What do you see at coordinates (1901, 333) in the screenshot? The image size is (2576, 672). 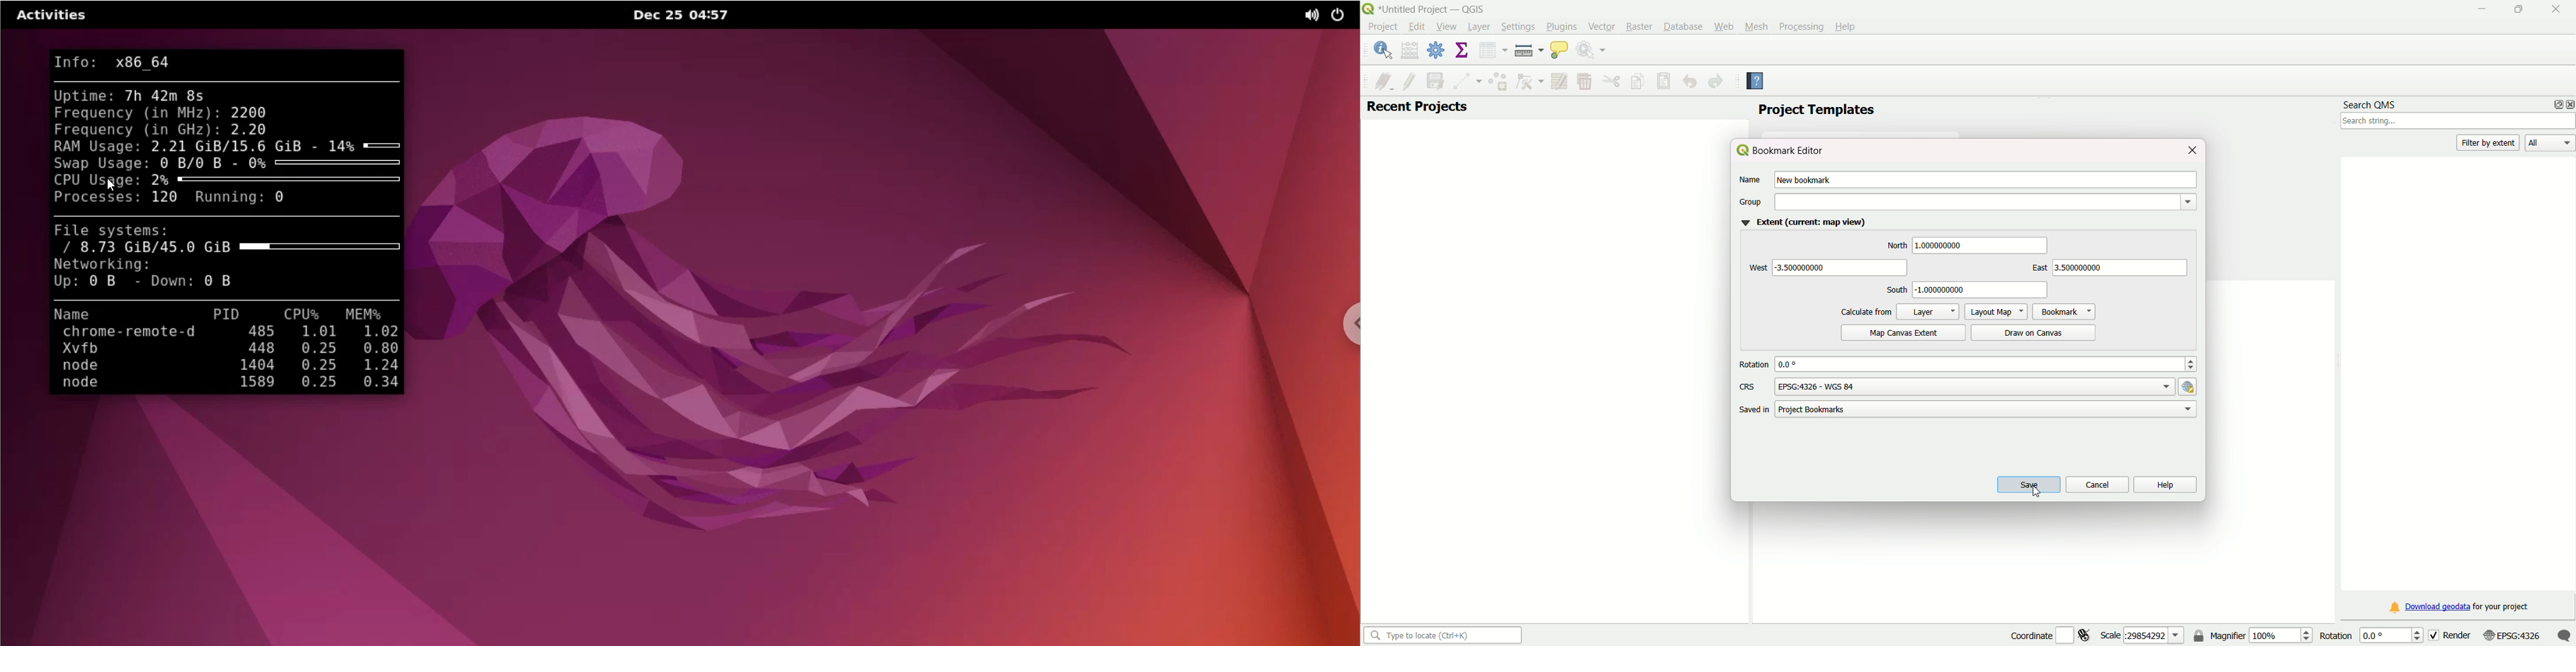 I see `map canvas extent` at bounding box center [1901, 333].